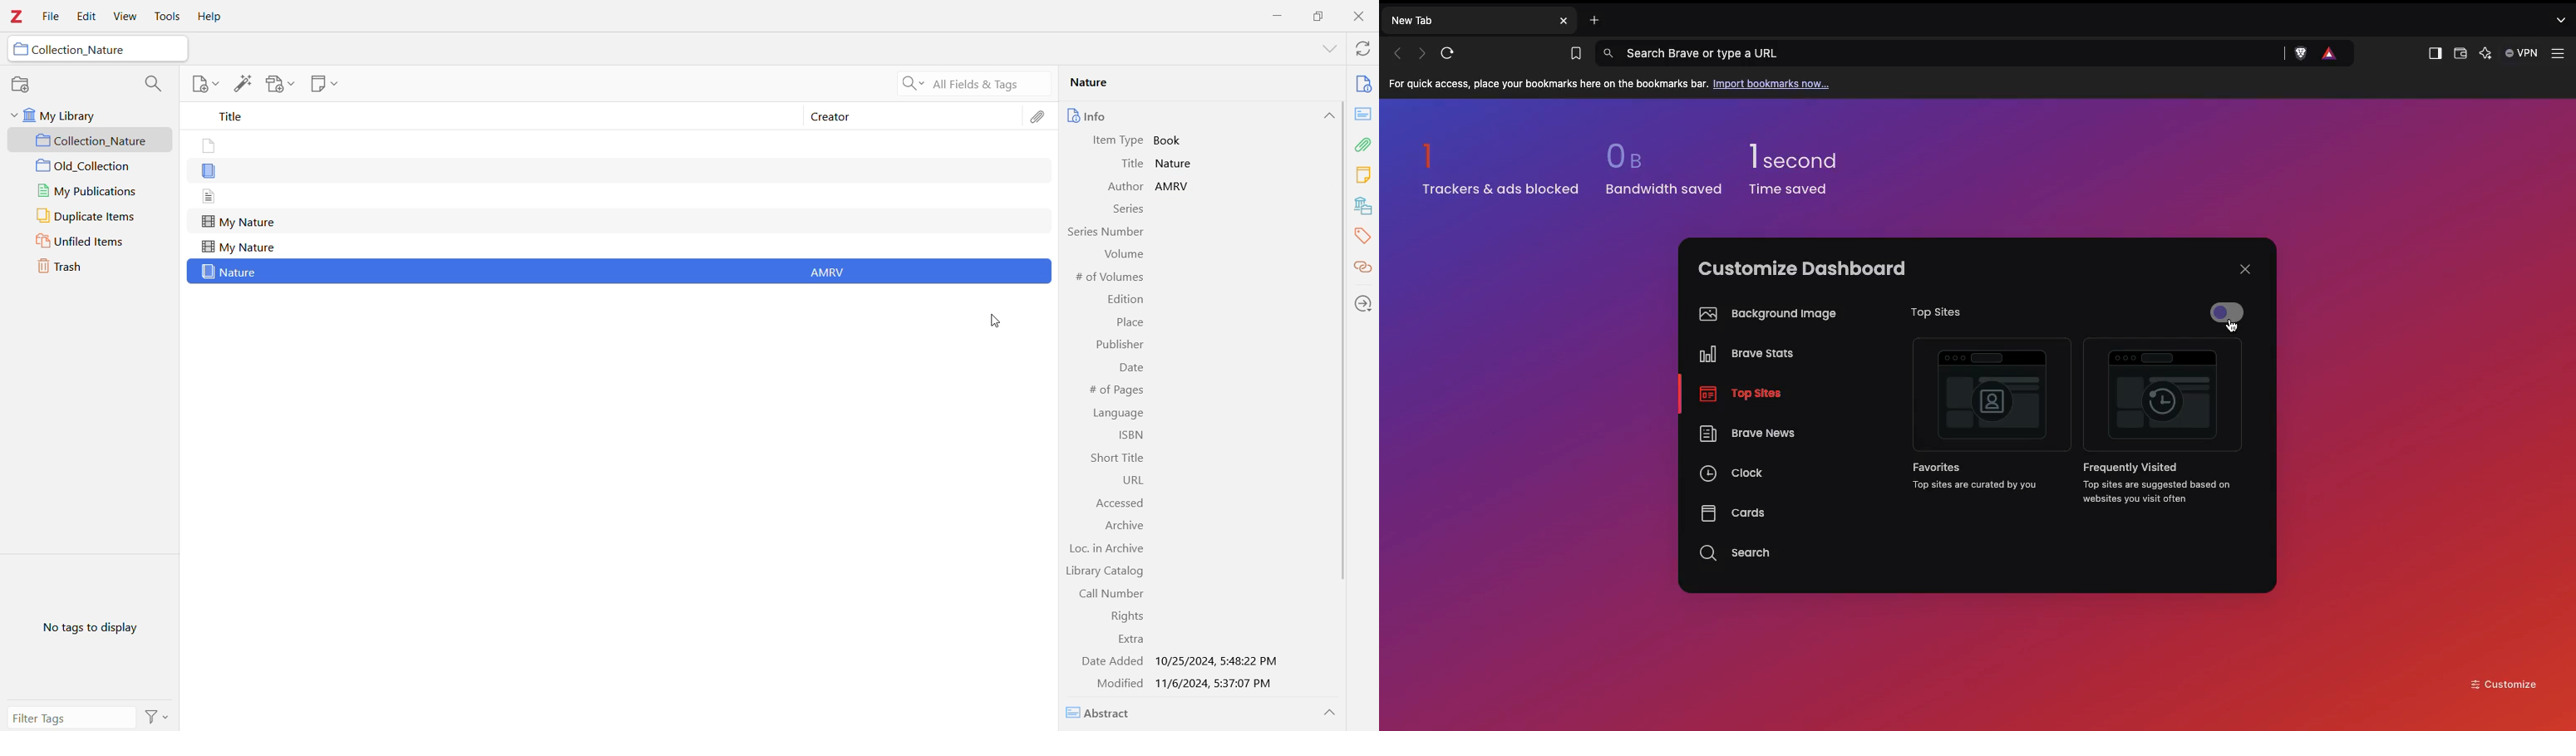  What do you see at coordinates (1123, 480) in the screenshot?
I see `URL` at bounding box center [1123, 480].